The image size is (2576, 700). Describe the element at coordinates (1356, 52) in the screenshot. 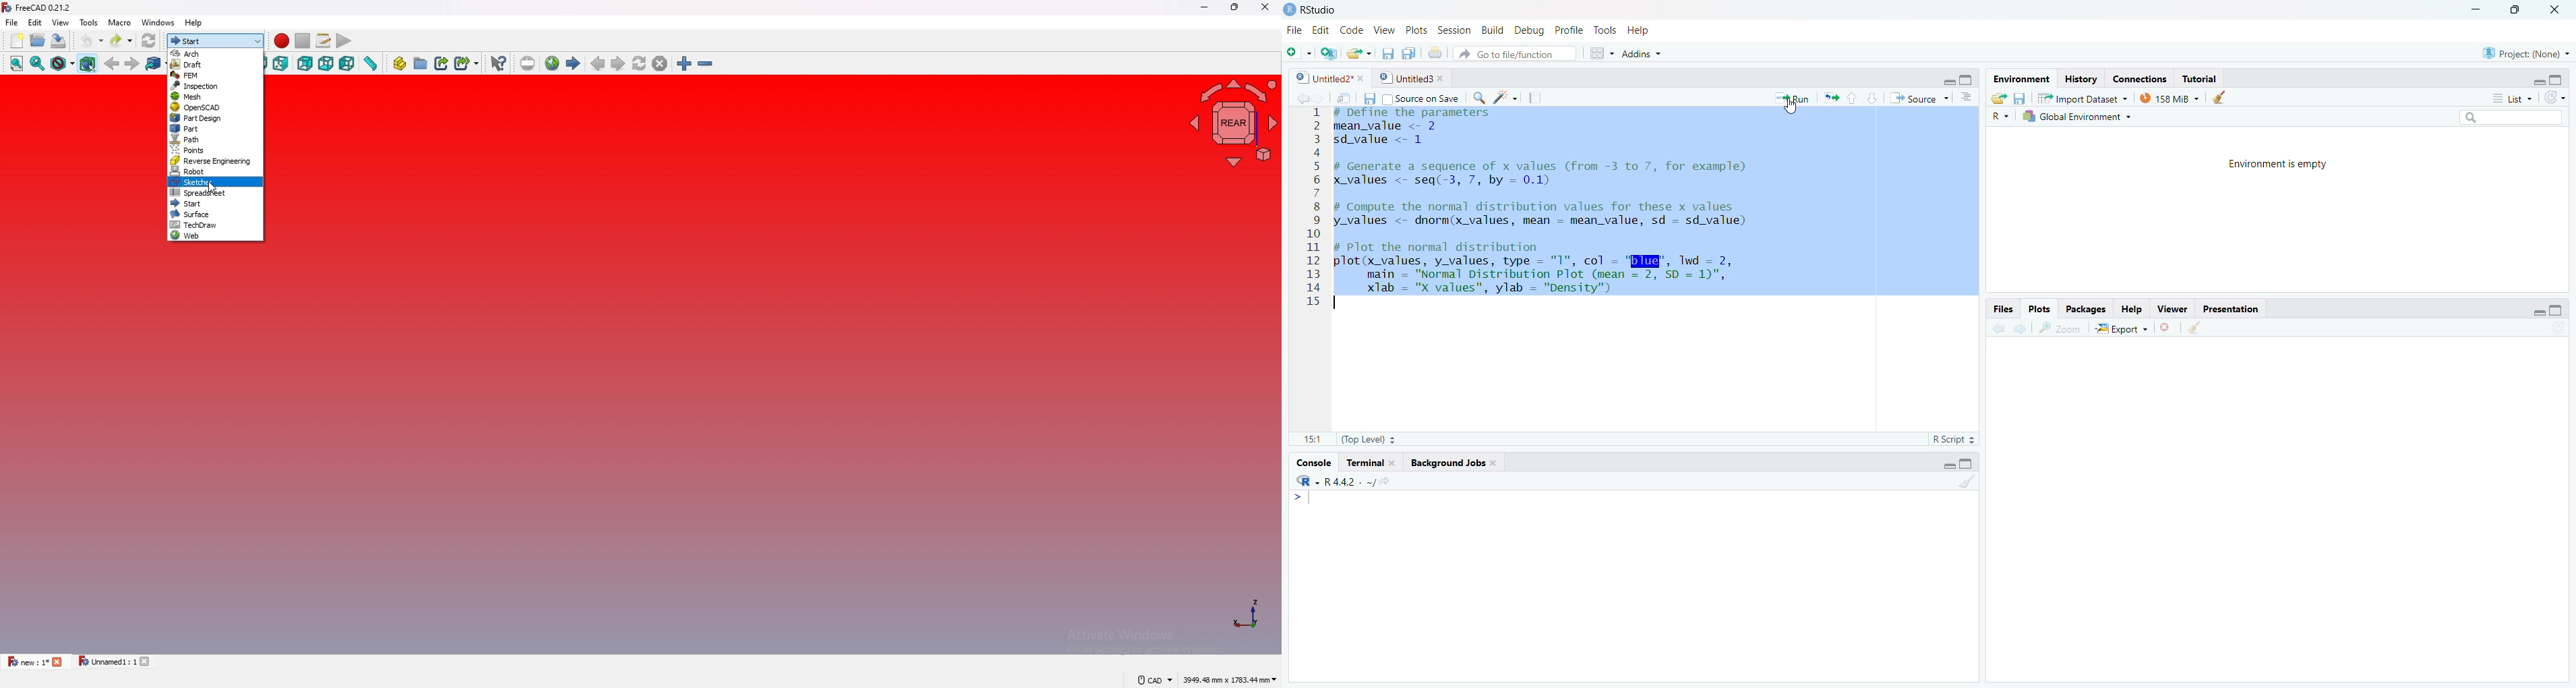

I see `open file` at that location.